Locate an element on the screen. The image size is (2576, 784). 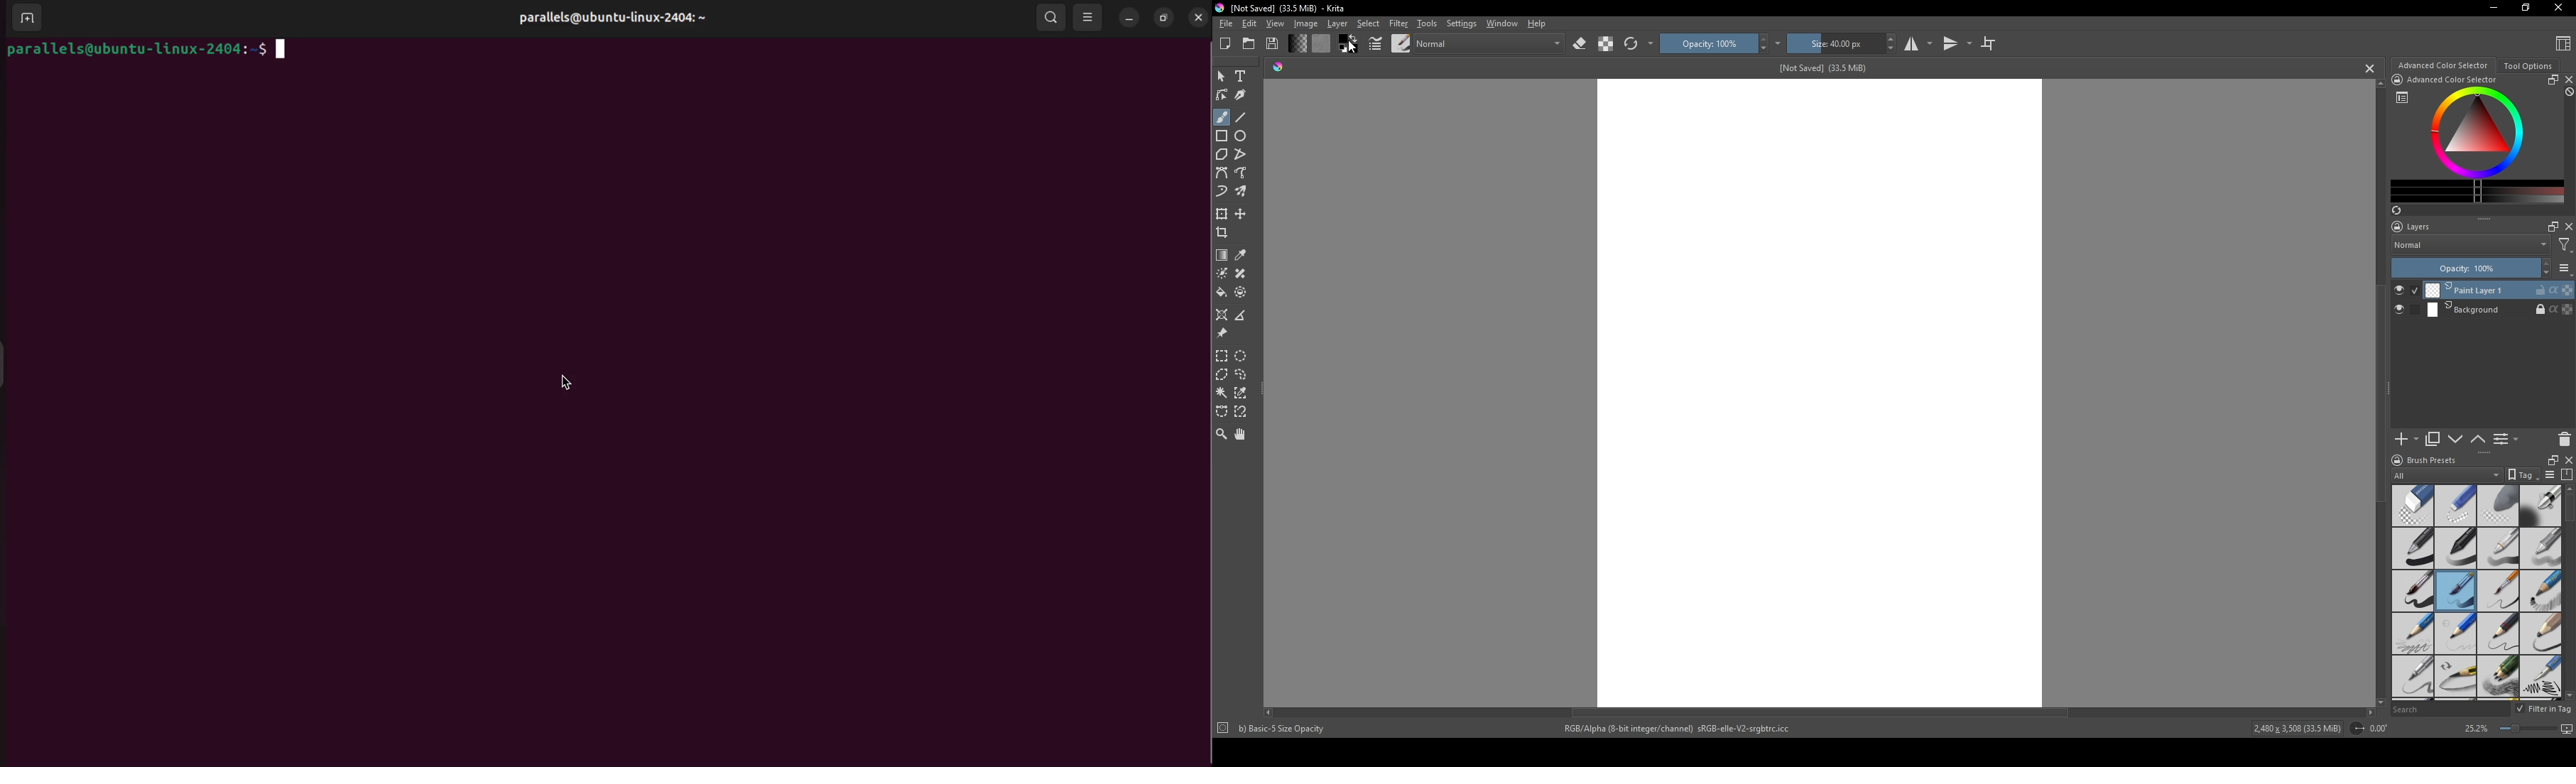
list is located at coordinates (2402, 97).